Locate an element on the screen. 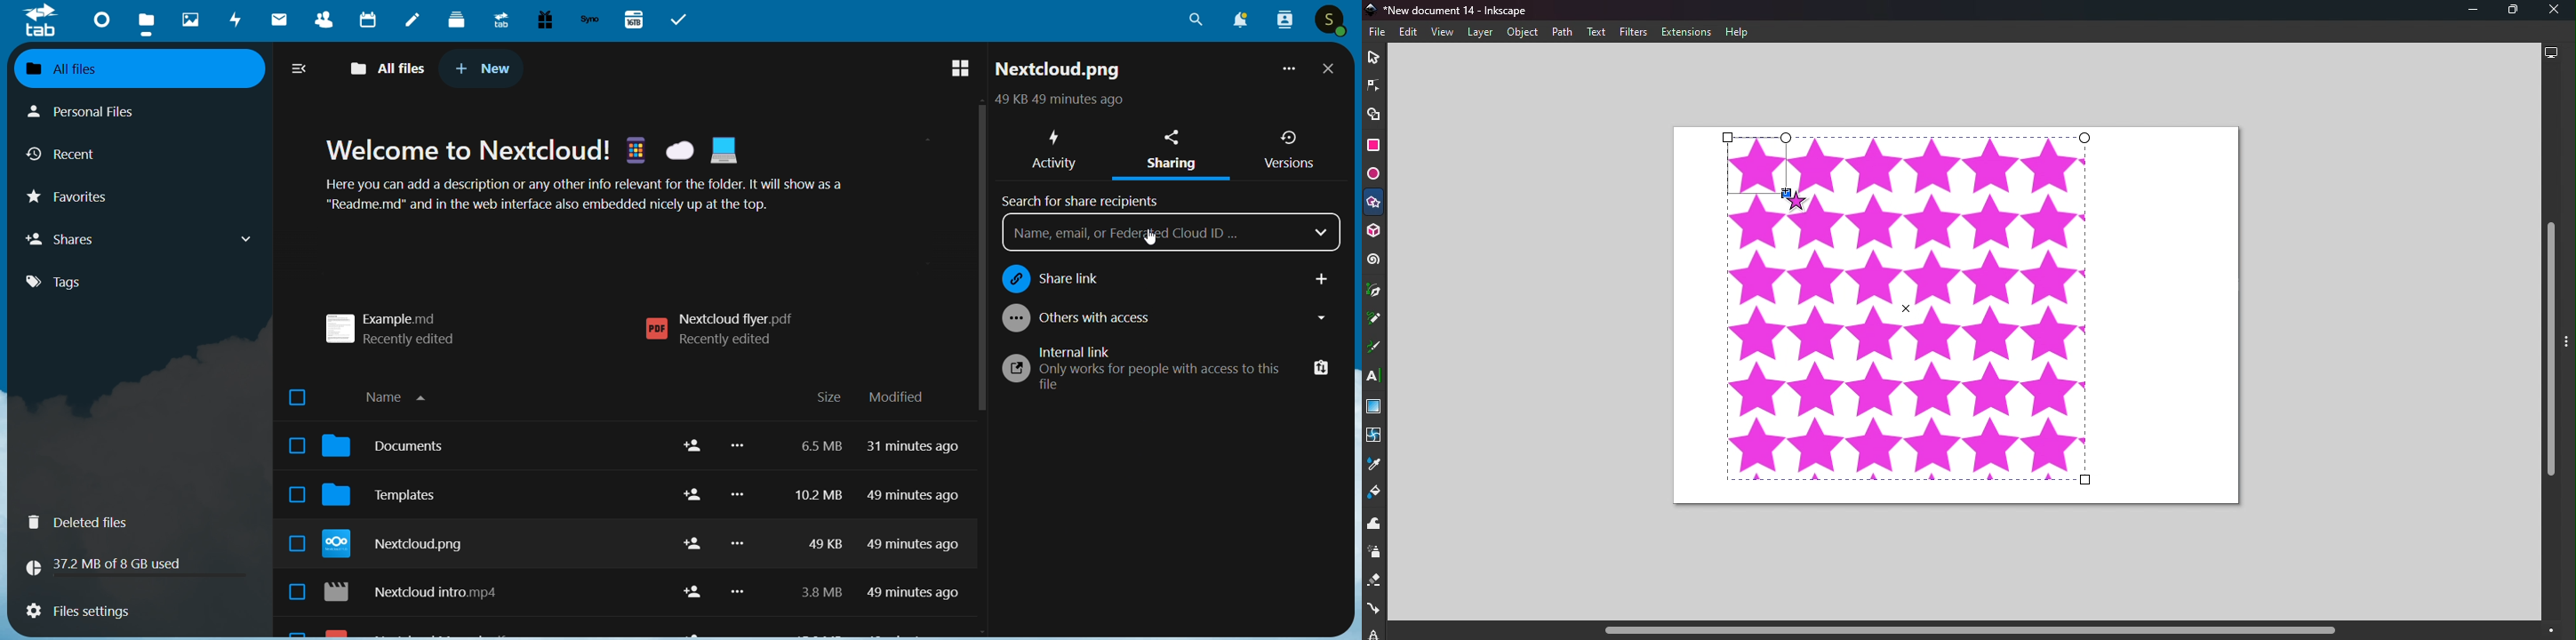 This screenshot has height=644, width=2576. Object is located at coordinates (1522, 33).